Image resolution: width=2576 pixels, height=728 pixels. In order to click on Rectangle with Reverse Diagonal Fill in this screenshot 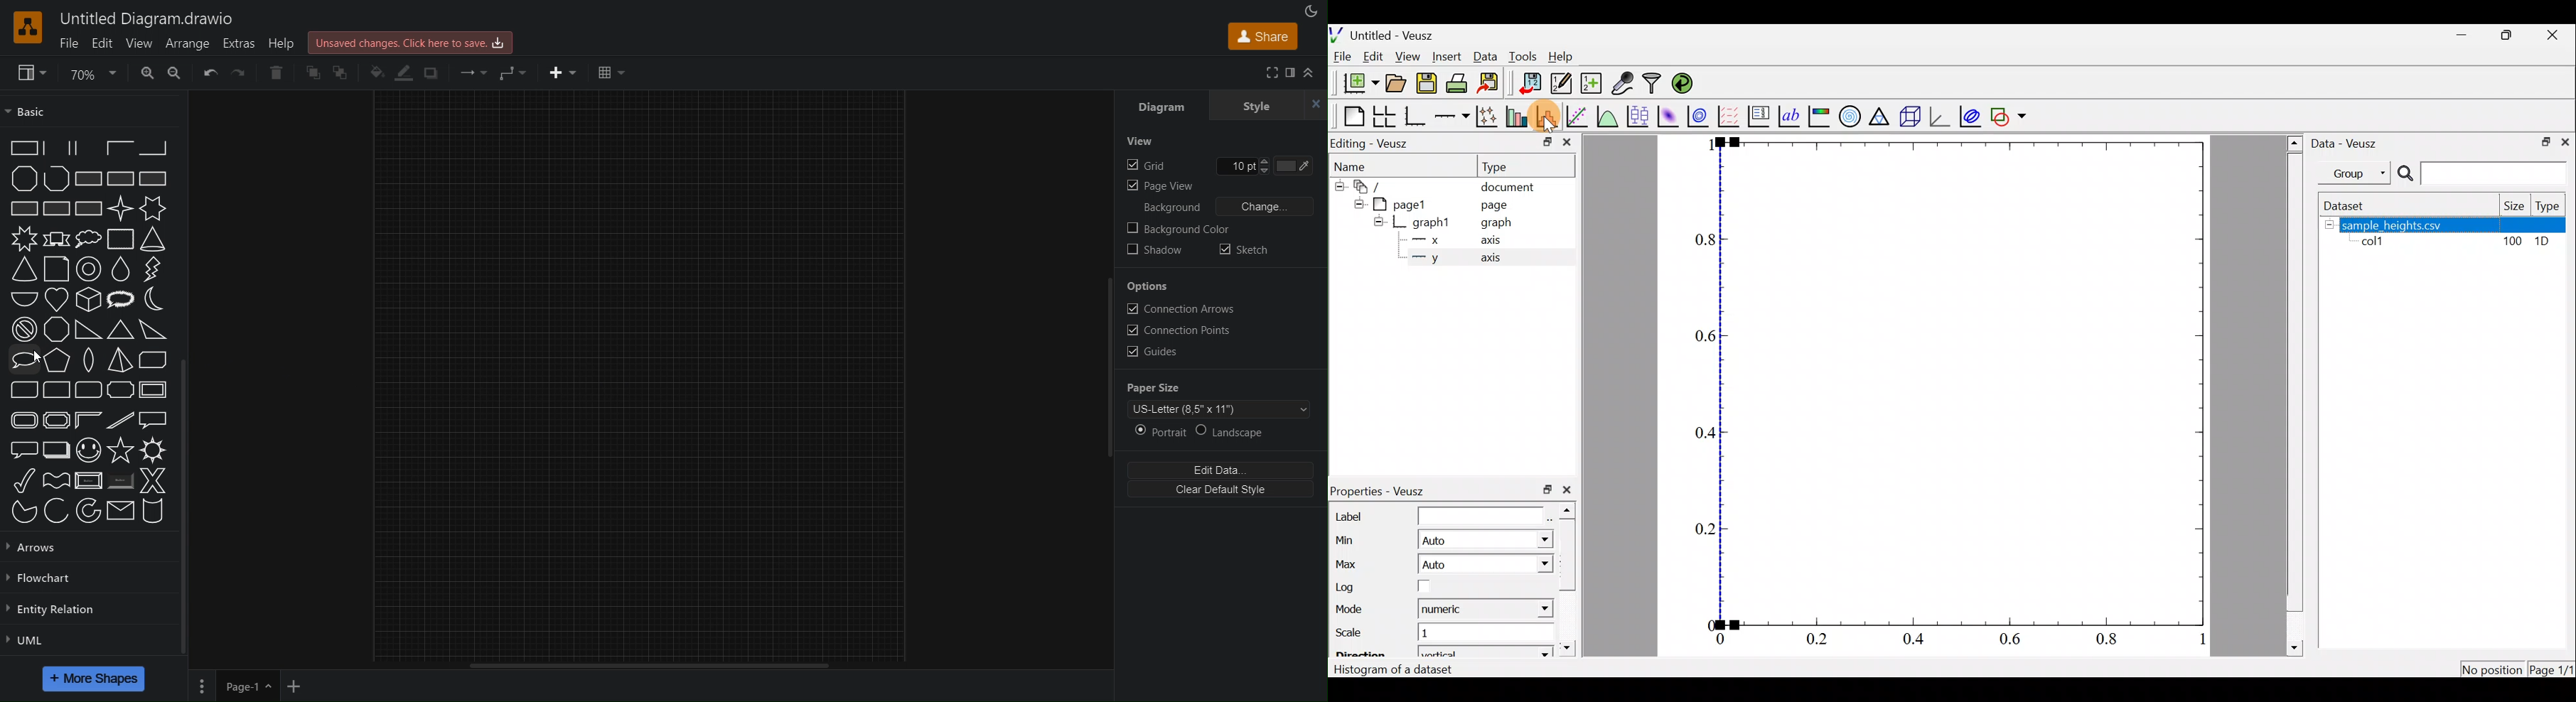, I will do `click(121, 178)`.